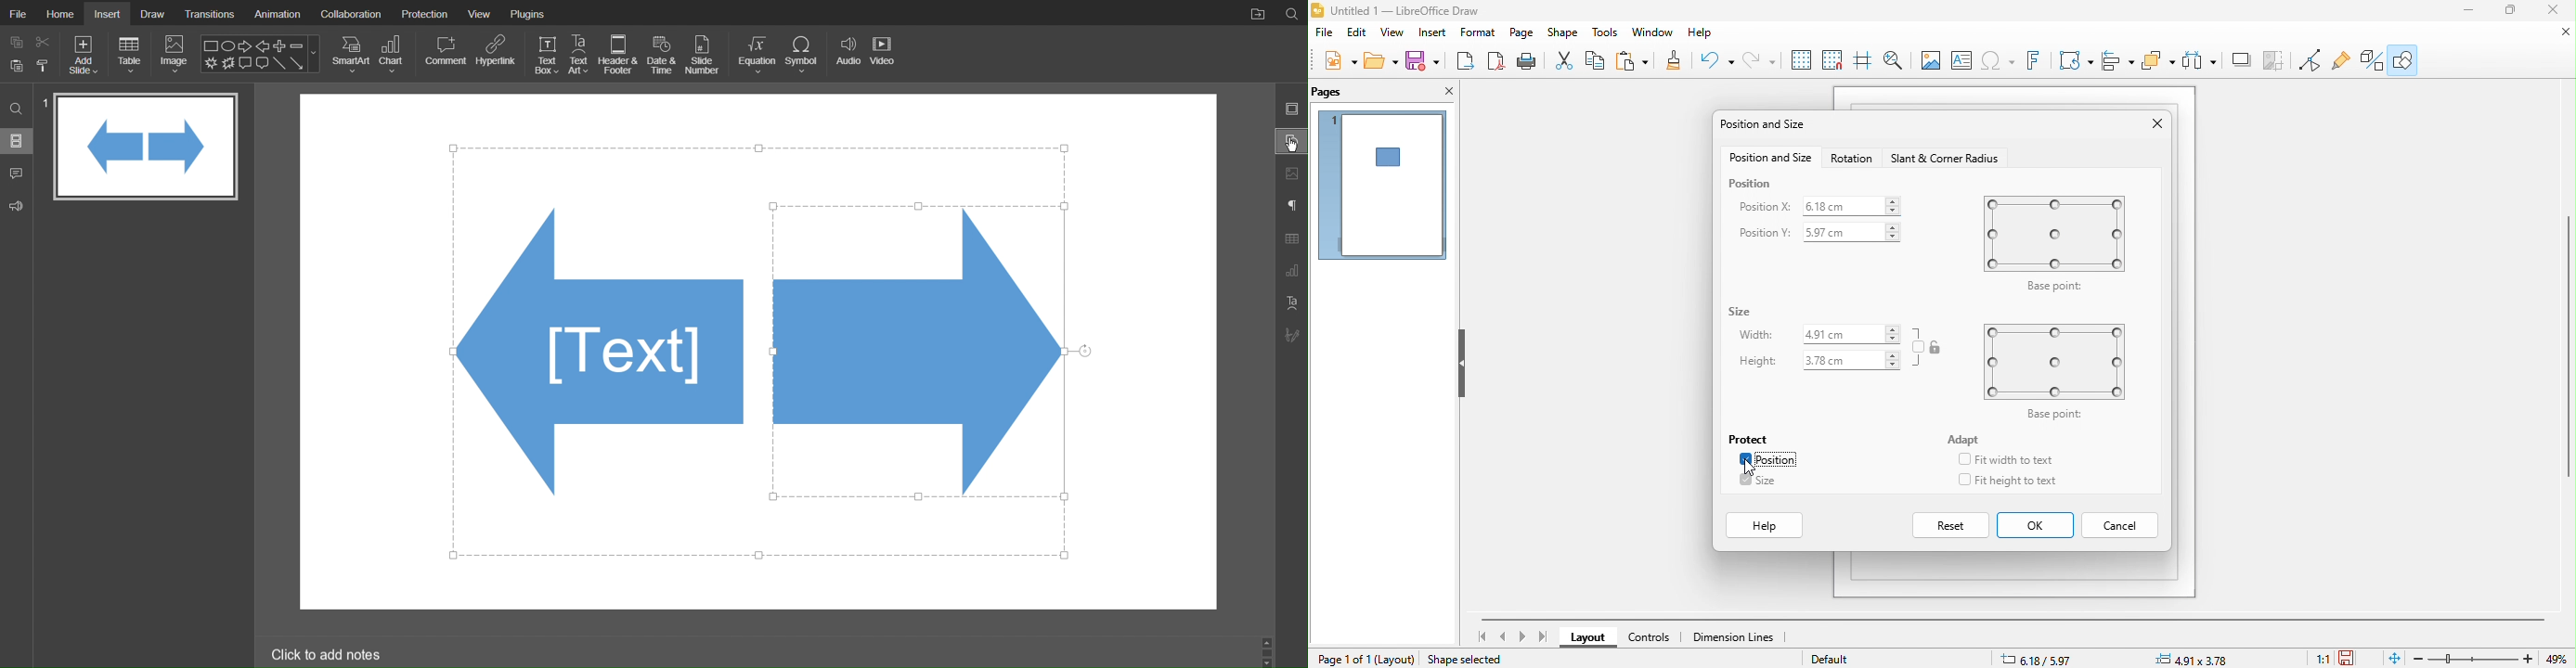 The image size is (2576, 672). Describe the element at coordinates (662, 55) in the screenshot. I see `Date and Time` at that location.